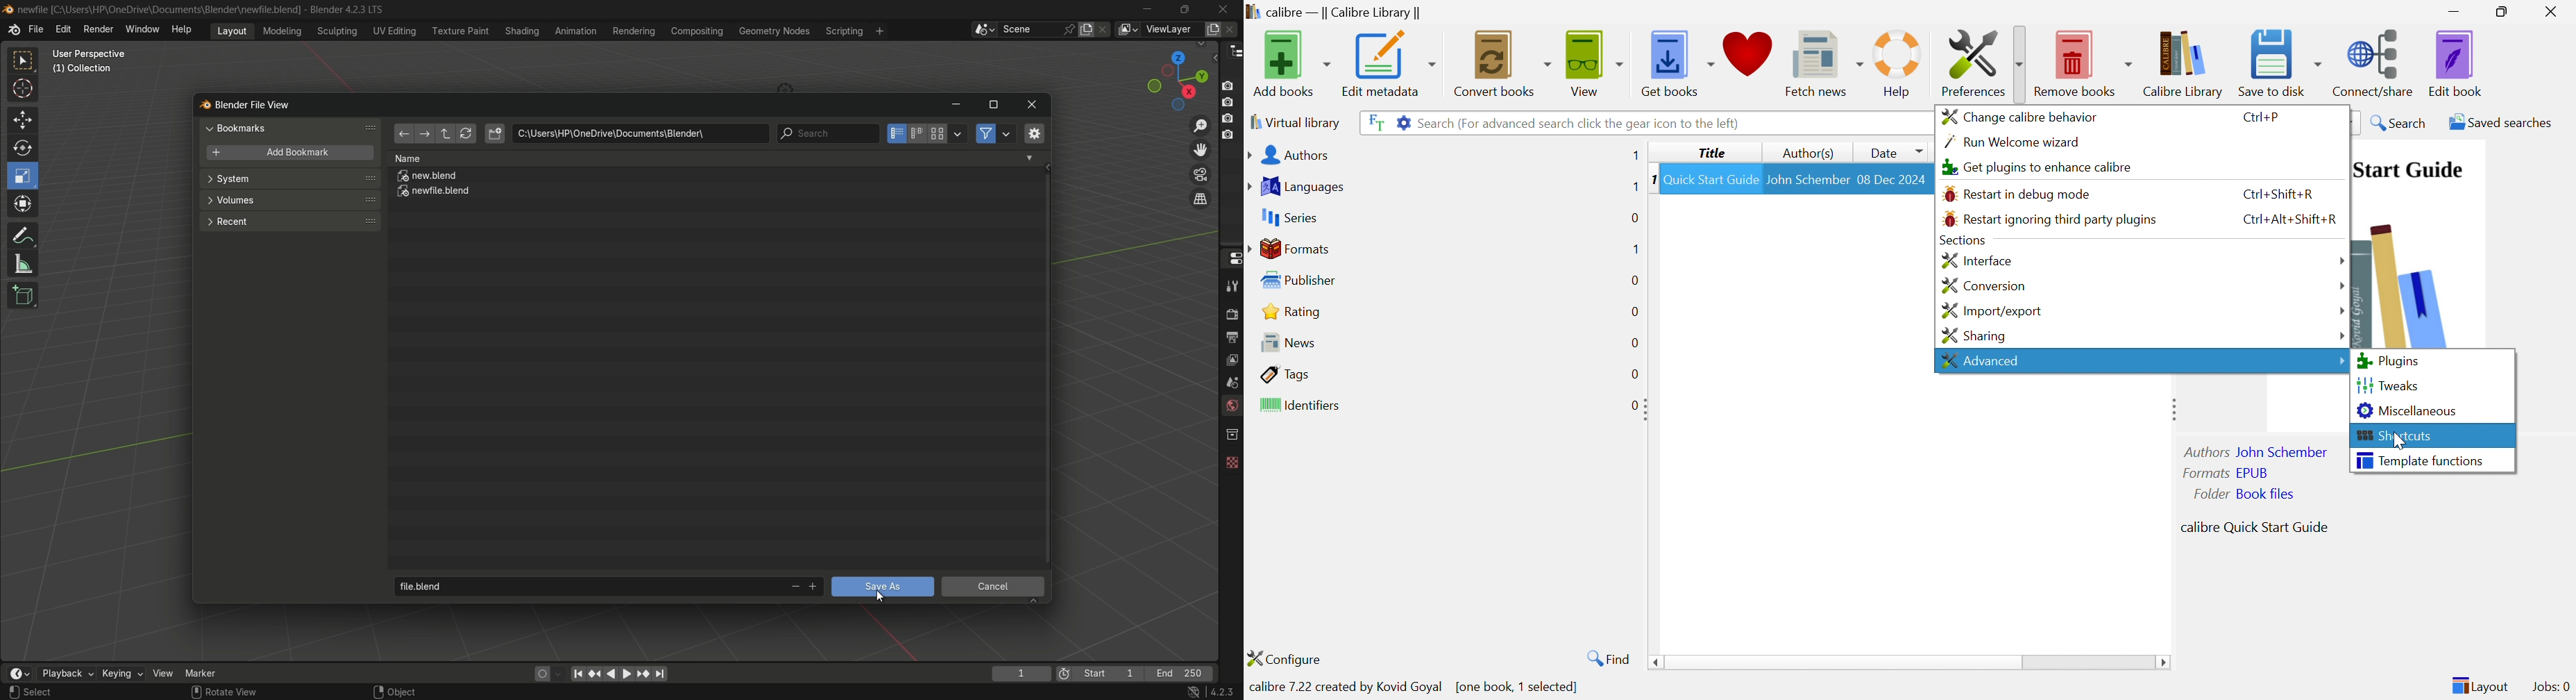 The image size is (2576, 700). Describe the element at coordinates (1893, 151) in the screenshot. I see `Date` at that location.